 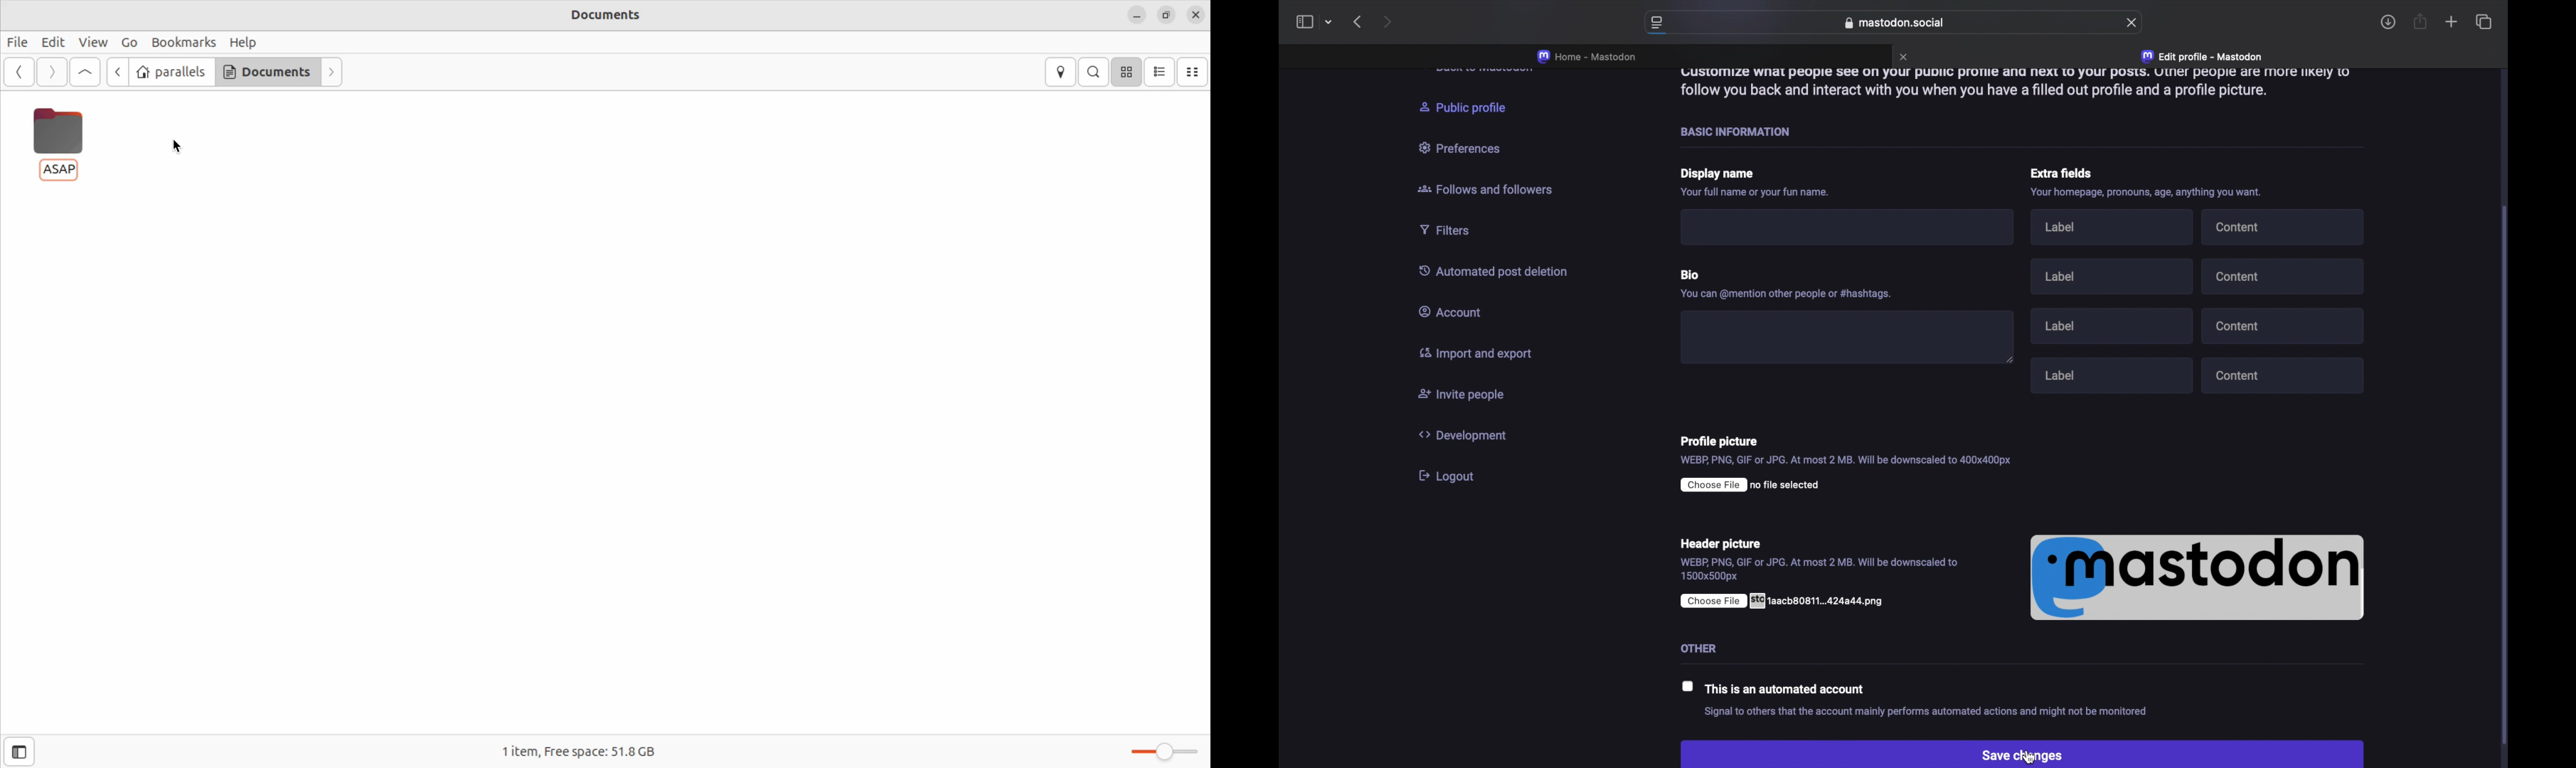 I want to click on choose fileno file selected, so click(x=1758, y=486).